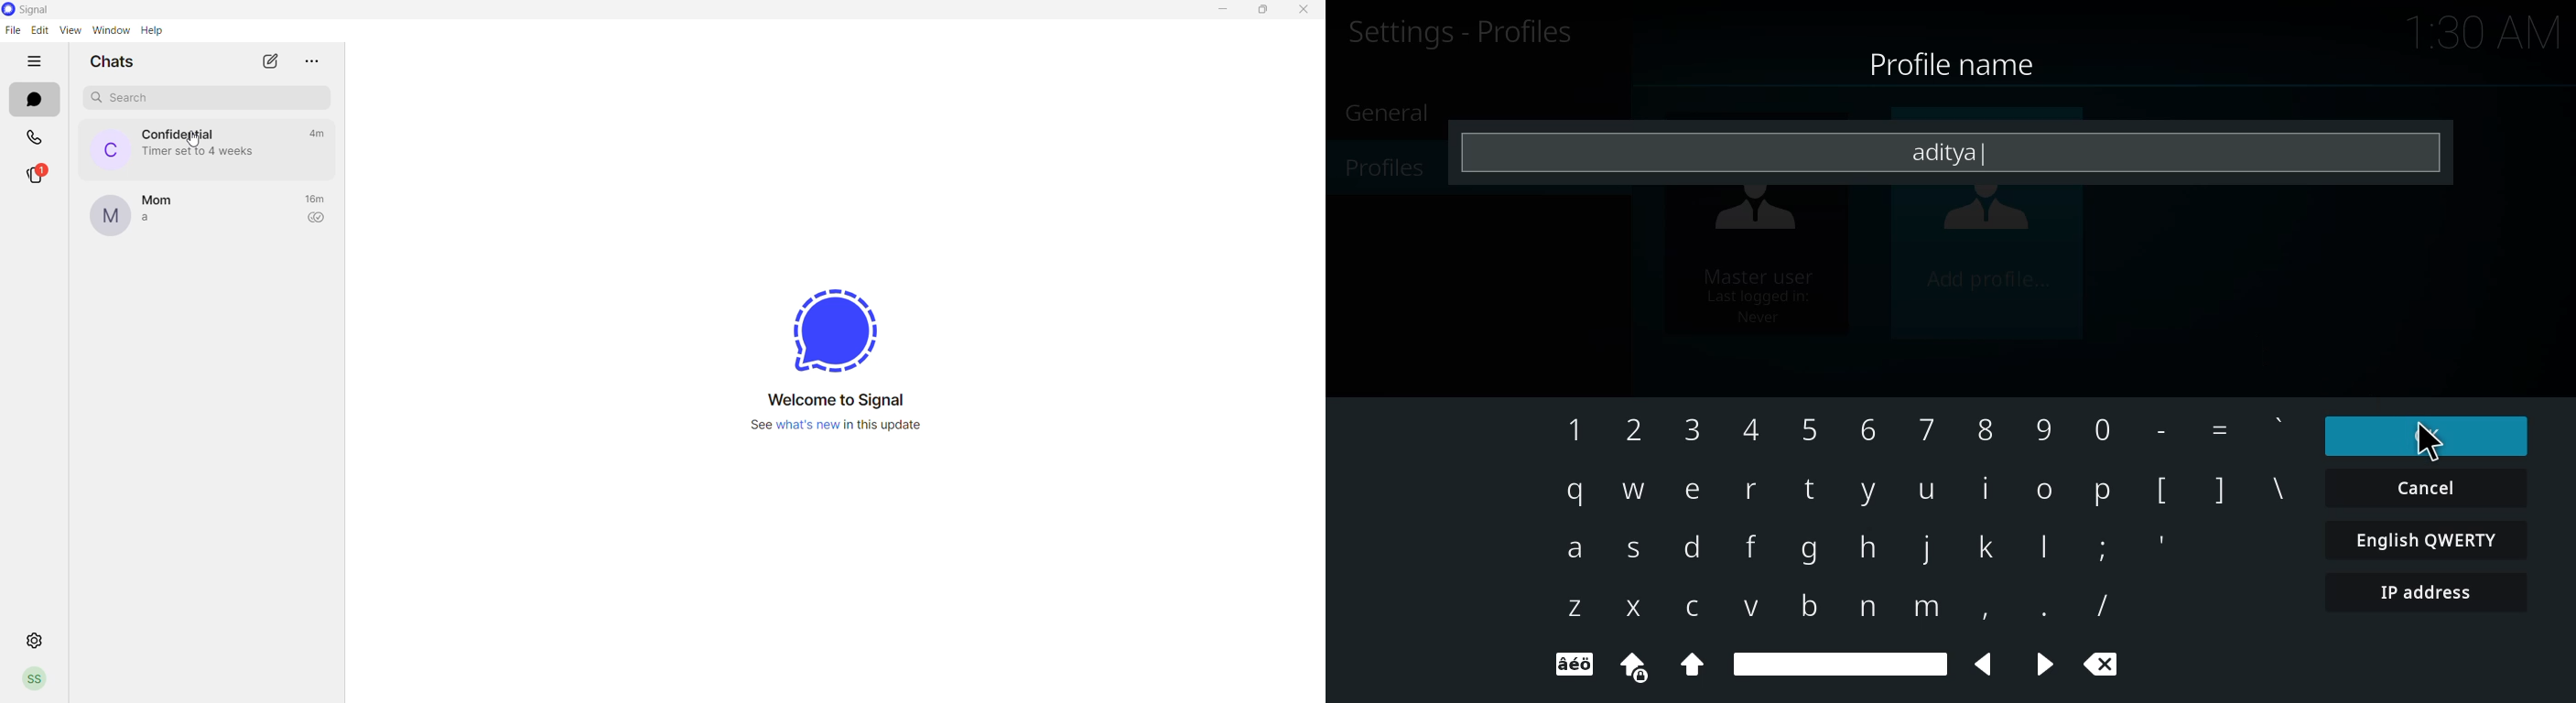 The height and width of the screenshot is (728, 2576). I want to click on z, so click(1568, 608).